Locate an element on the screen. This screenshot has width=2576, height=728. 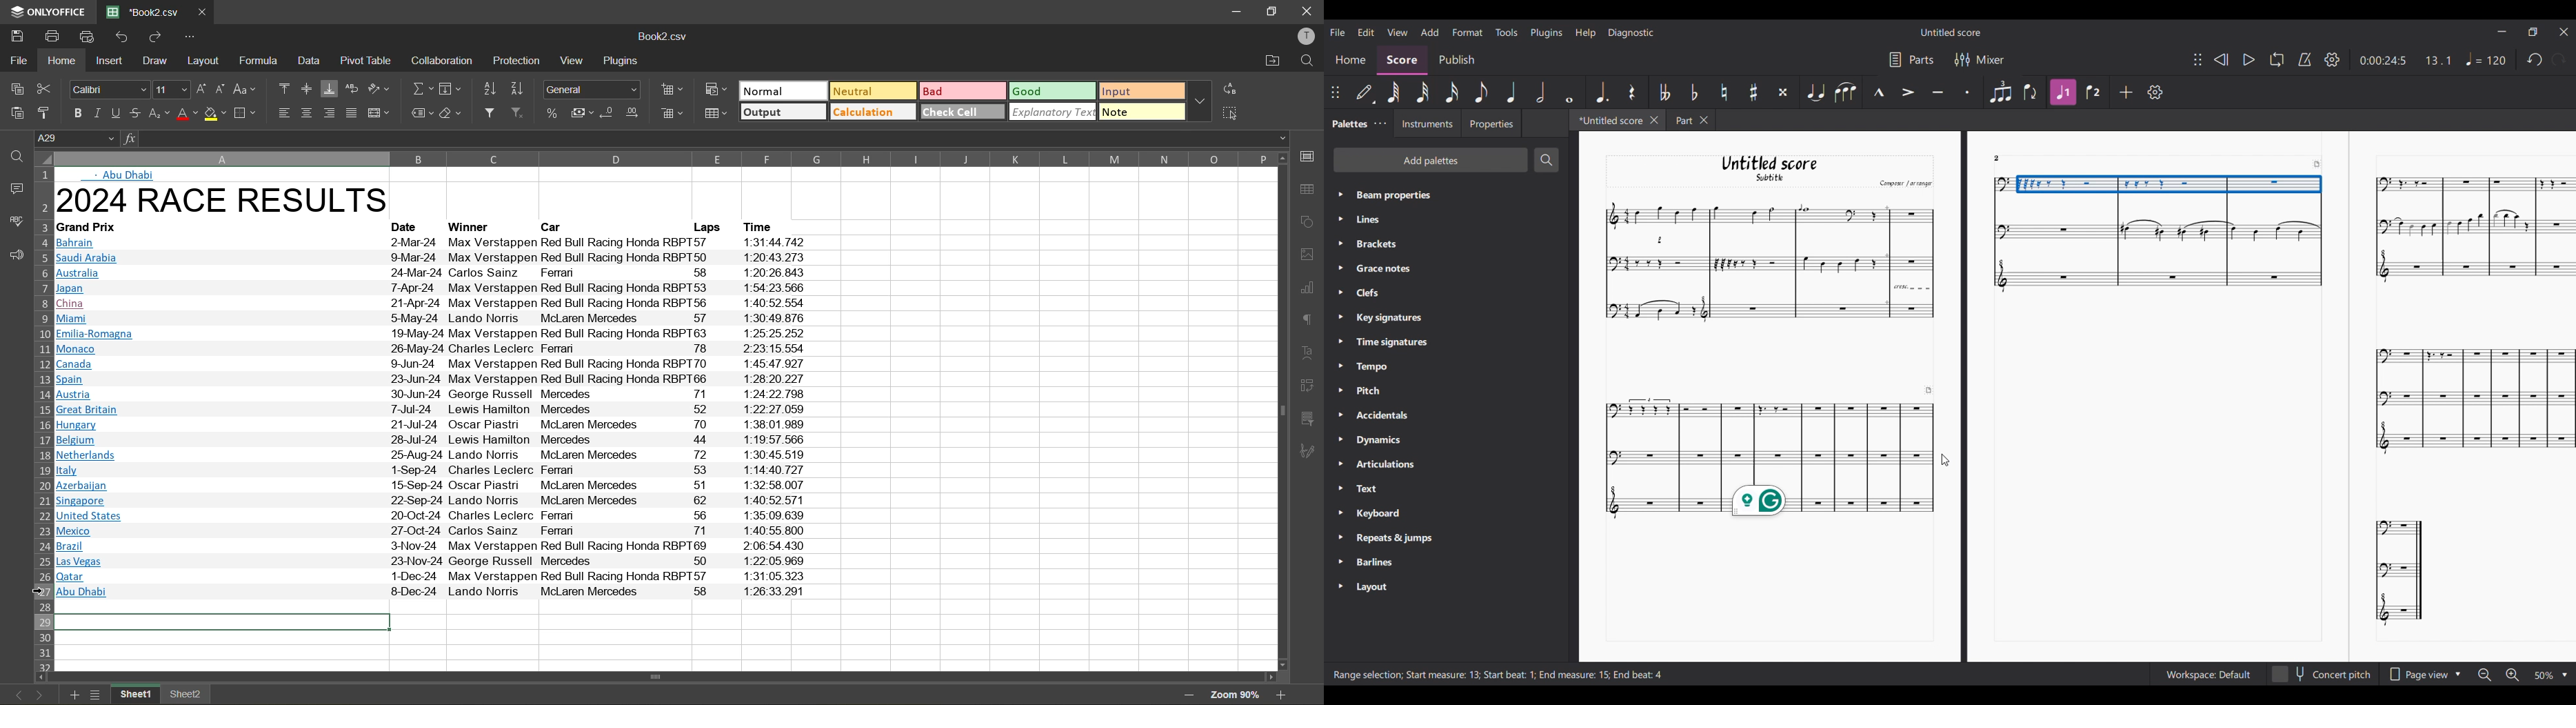
next is located at coordinates (38, 695).